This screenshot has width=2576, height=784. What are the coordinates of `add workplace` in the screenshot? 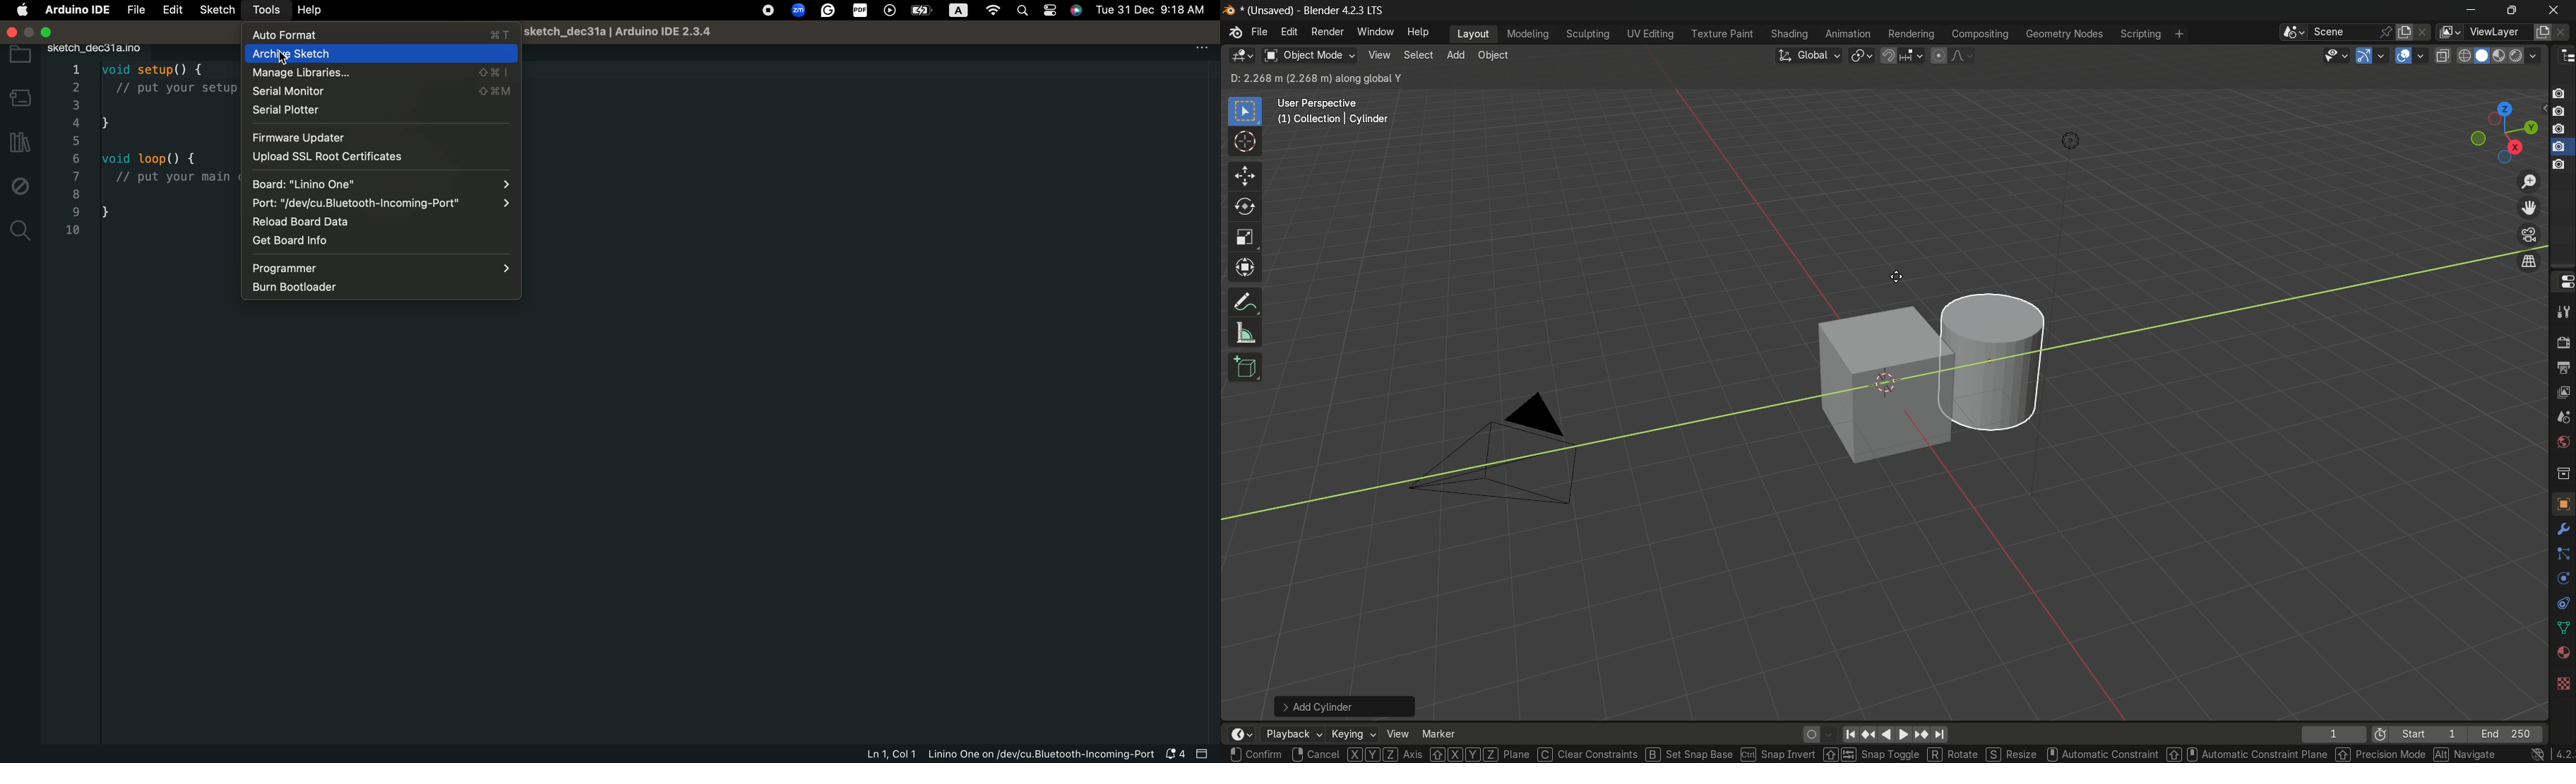 It's located at (2179, 35).